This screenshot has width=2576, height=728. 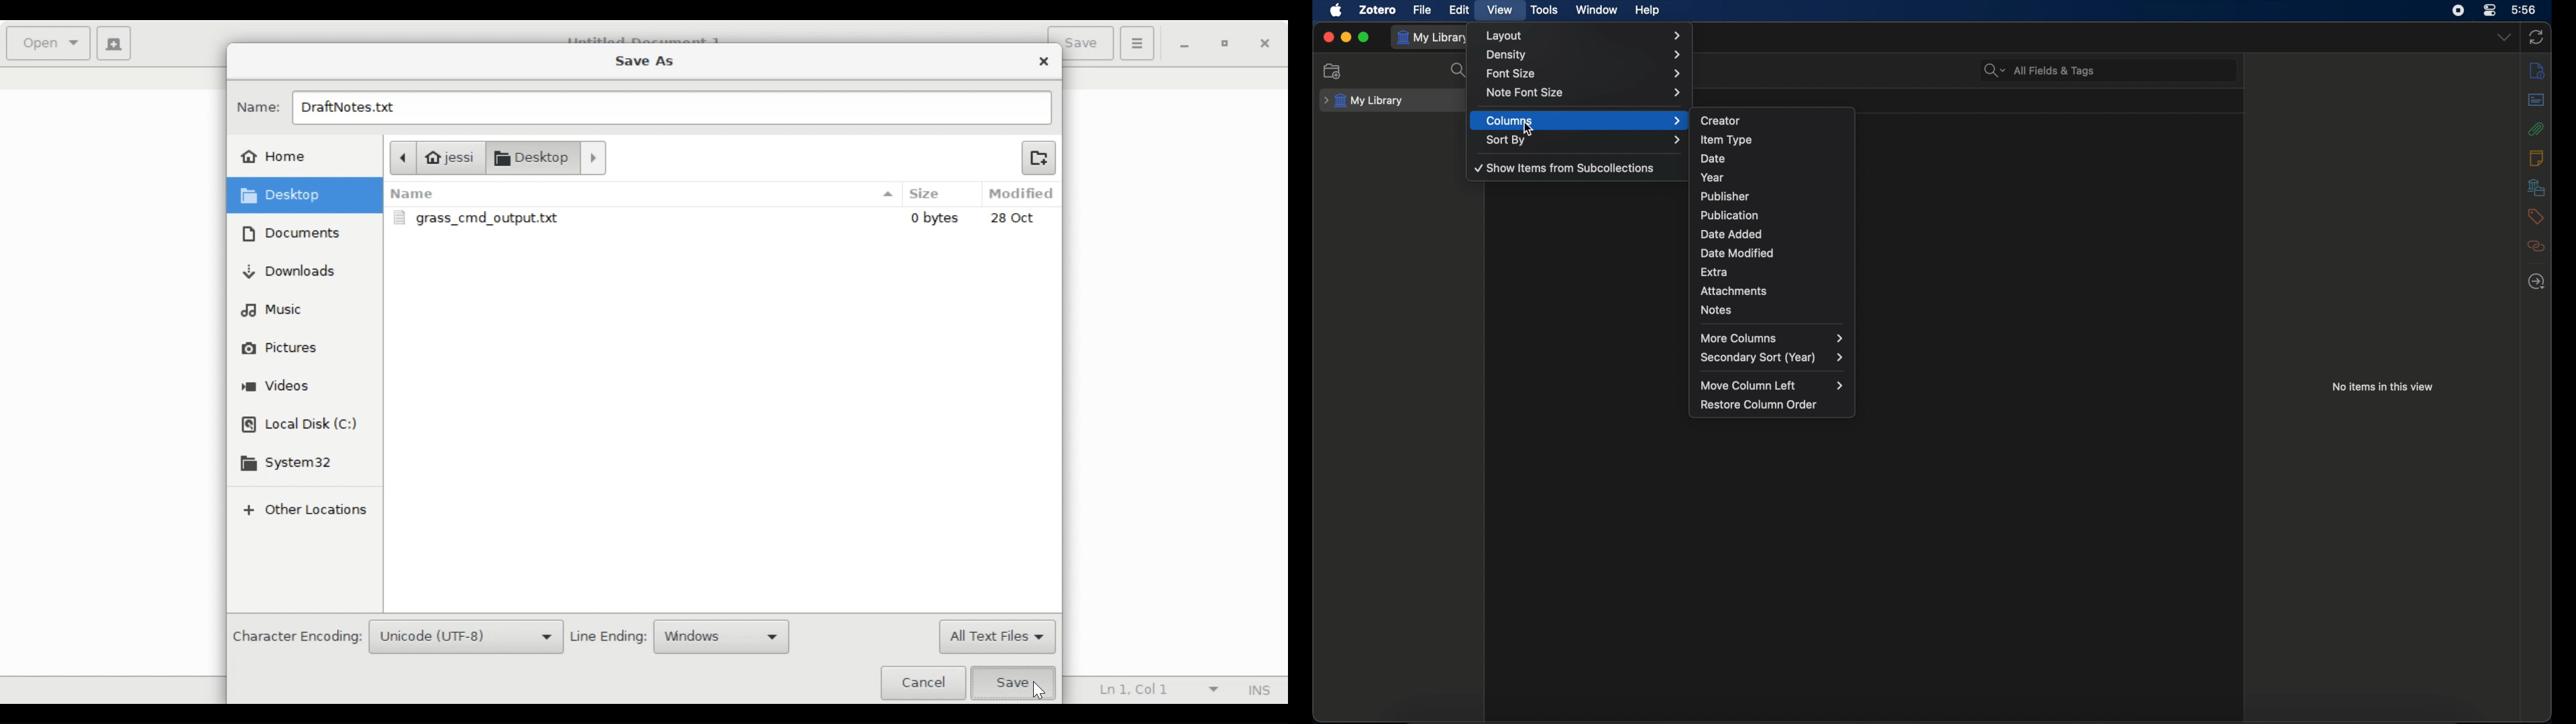 What do you see at coordinates (2535, 157) in the screenshot?
I see `notes` at bounding box center [2535, 157].